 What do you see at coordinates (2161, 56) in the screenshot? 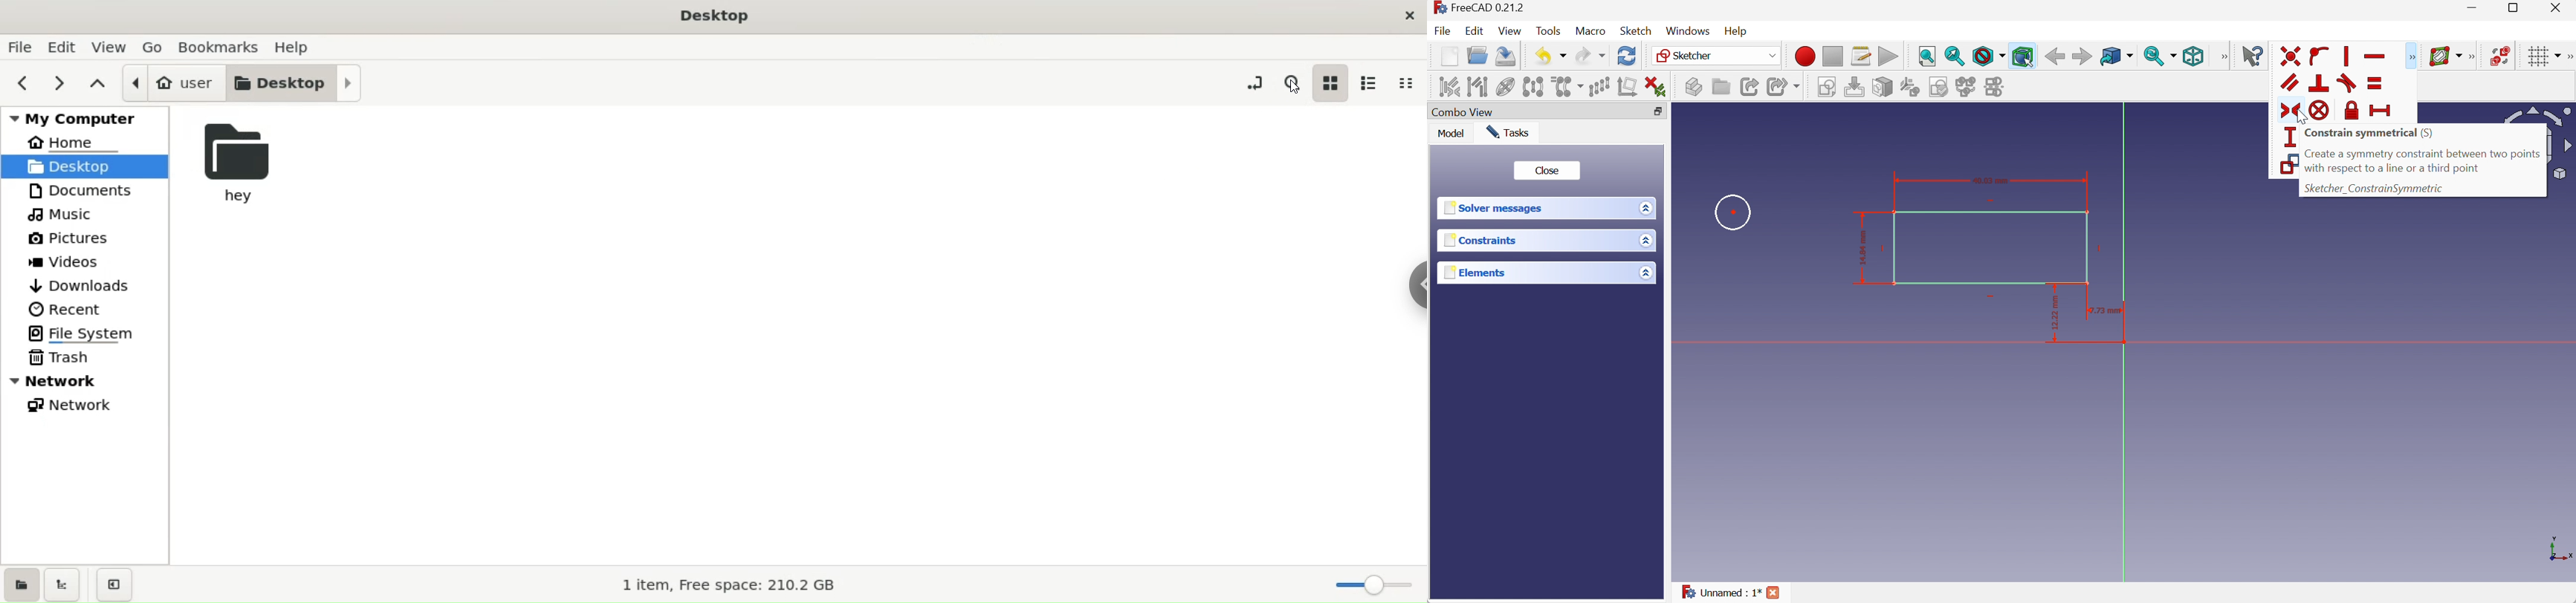
I see `Sync view` at bounding box center [2161, 56].